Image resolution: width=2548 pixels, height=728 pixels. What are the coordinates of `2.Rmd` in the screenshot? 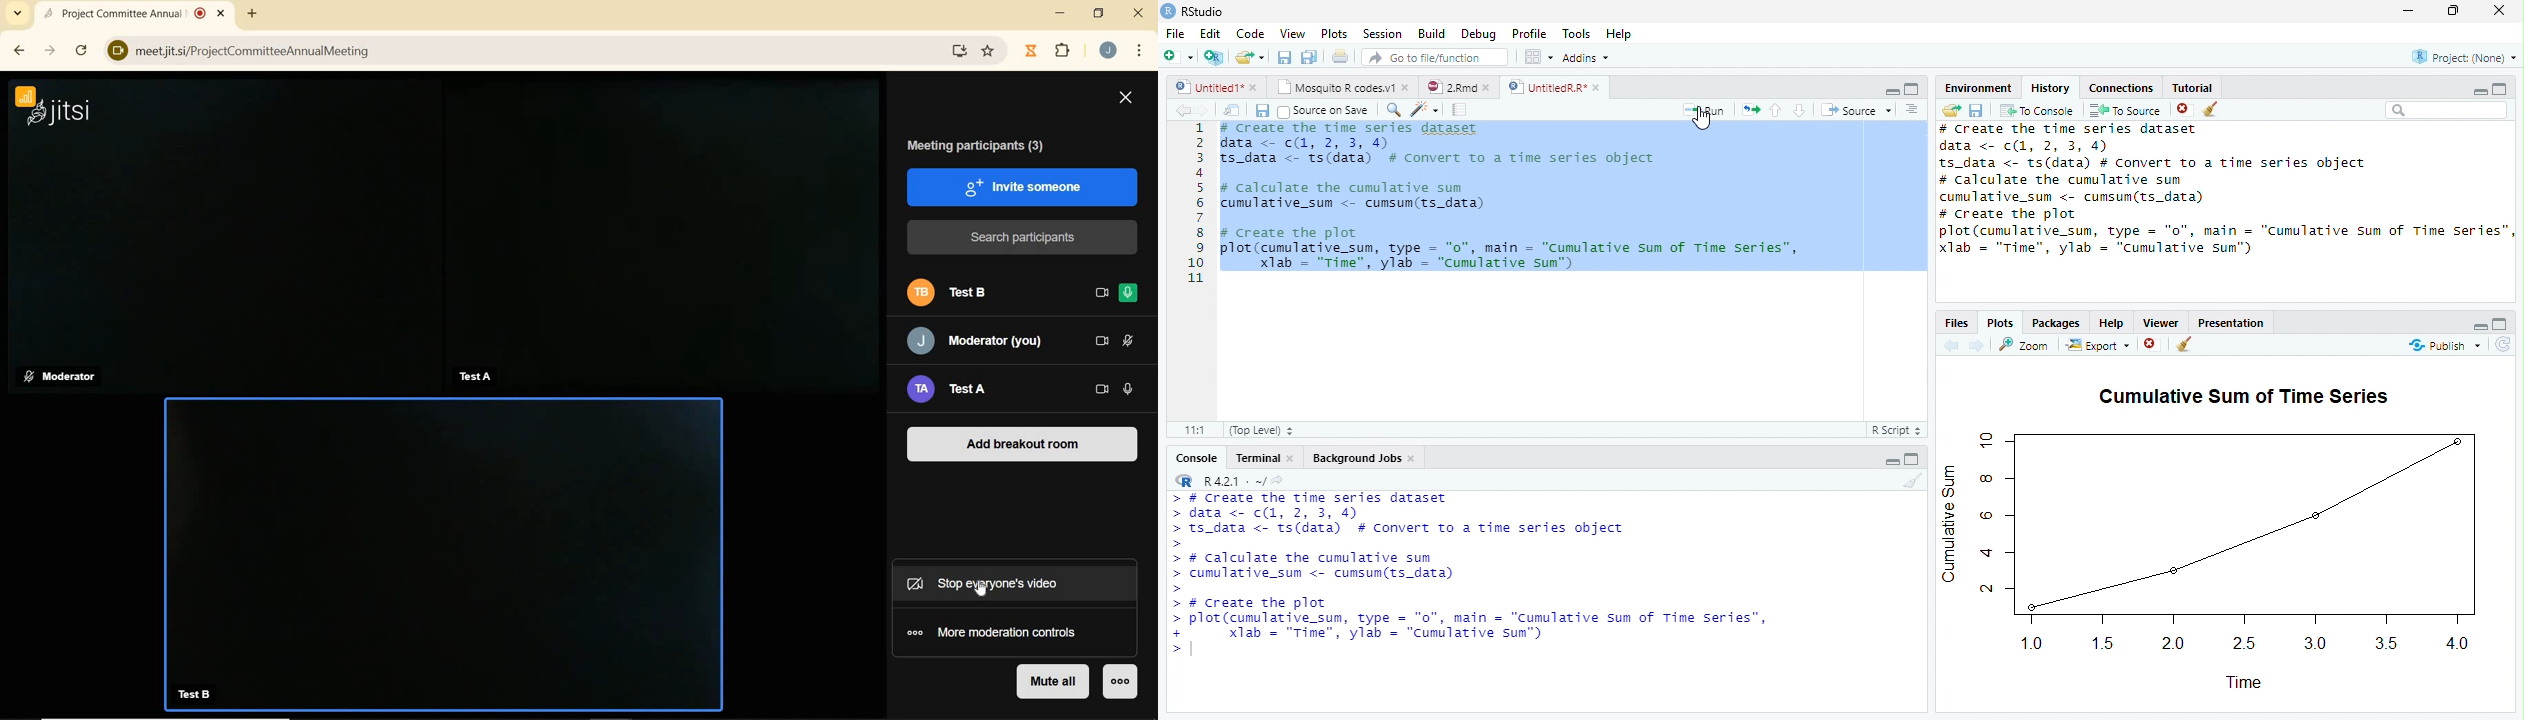 It's located at (1461, 88).